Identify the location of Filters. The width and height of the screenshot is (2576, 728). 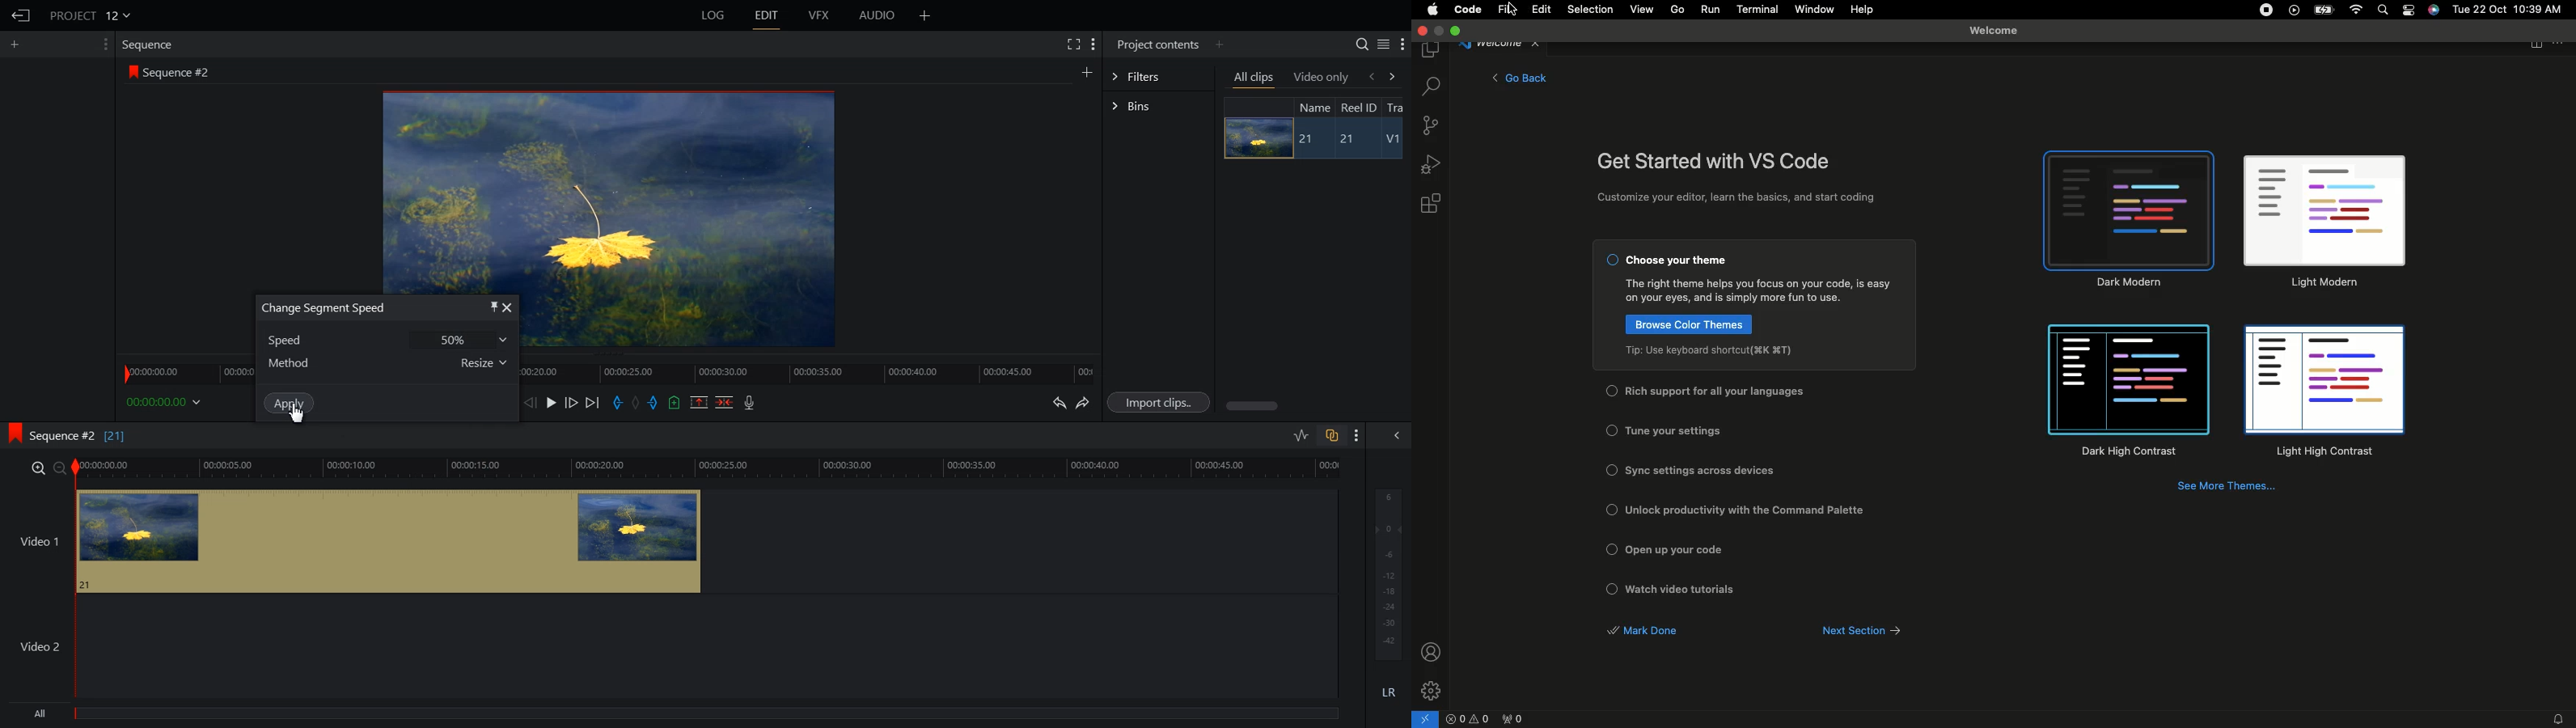
(1158, 75).